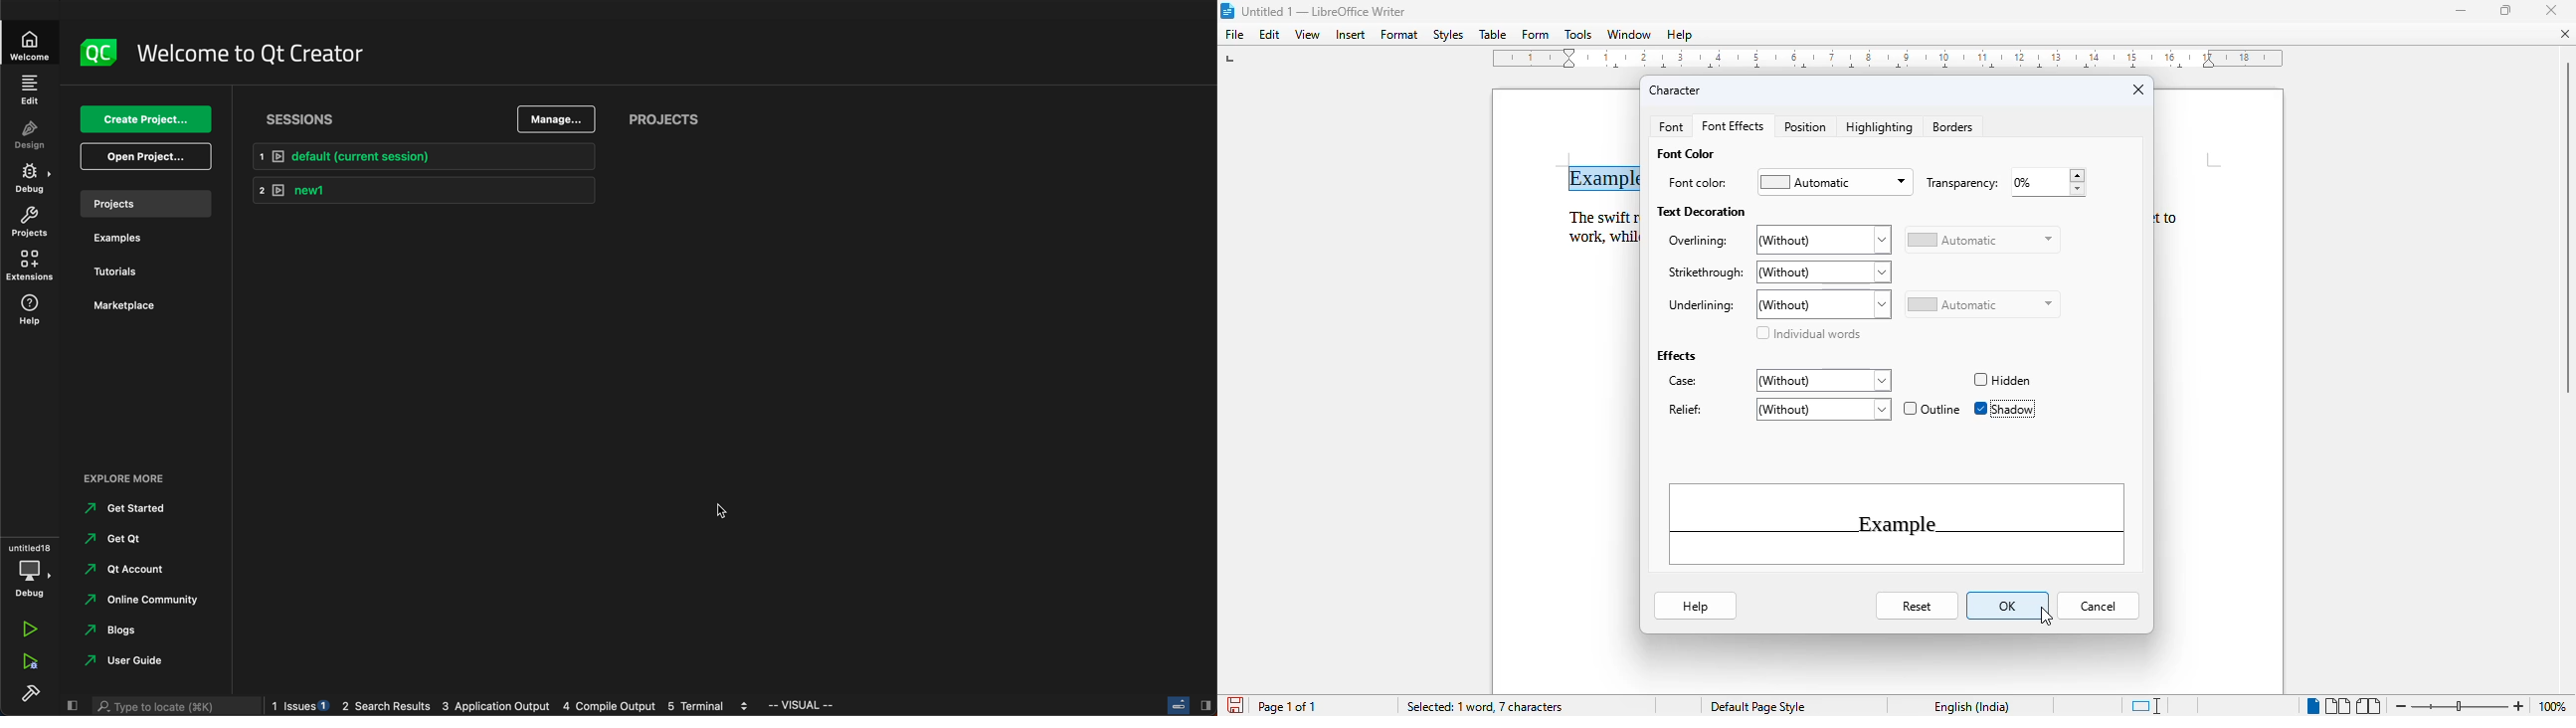 This screenshot has width=2576, height=728. Describe the element at coordinates (1685, 153) in the screenshot. I see `font color` at that location.